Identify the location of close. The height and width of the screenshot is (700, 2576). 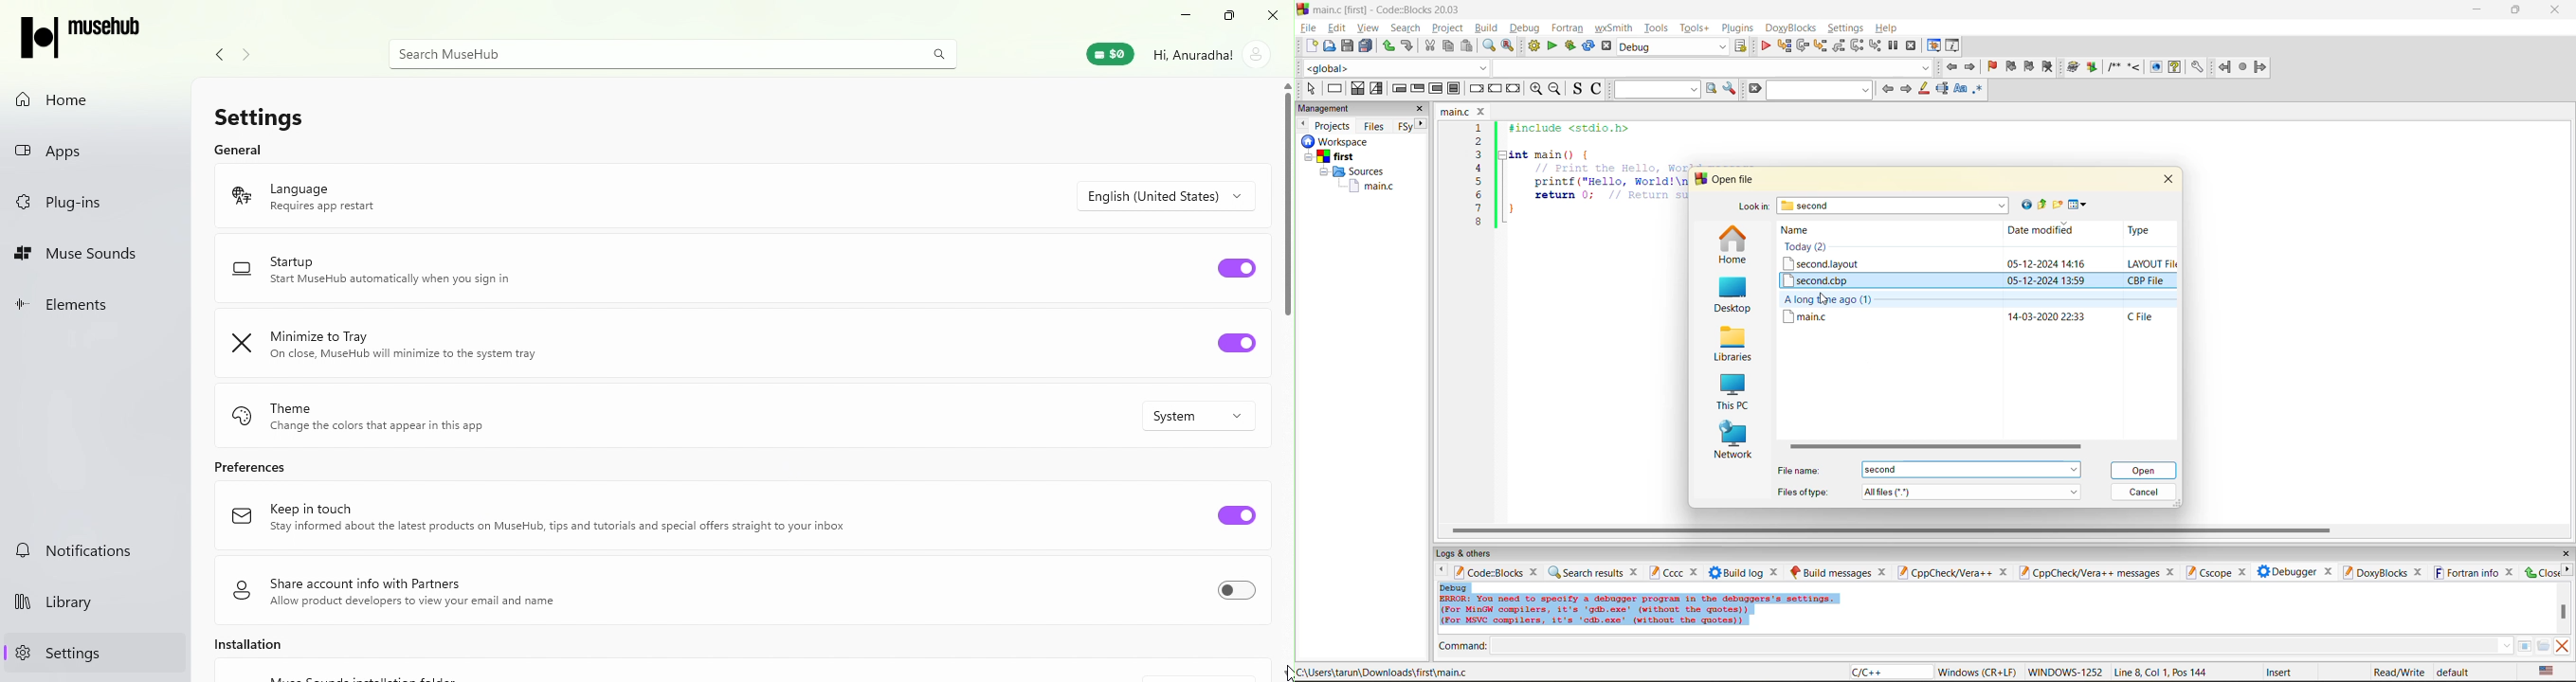
(2173, 572).